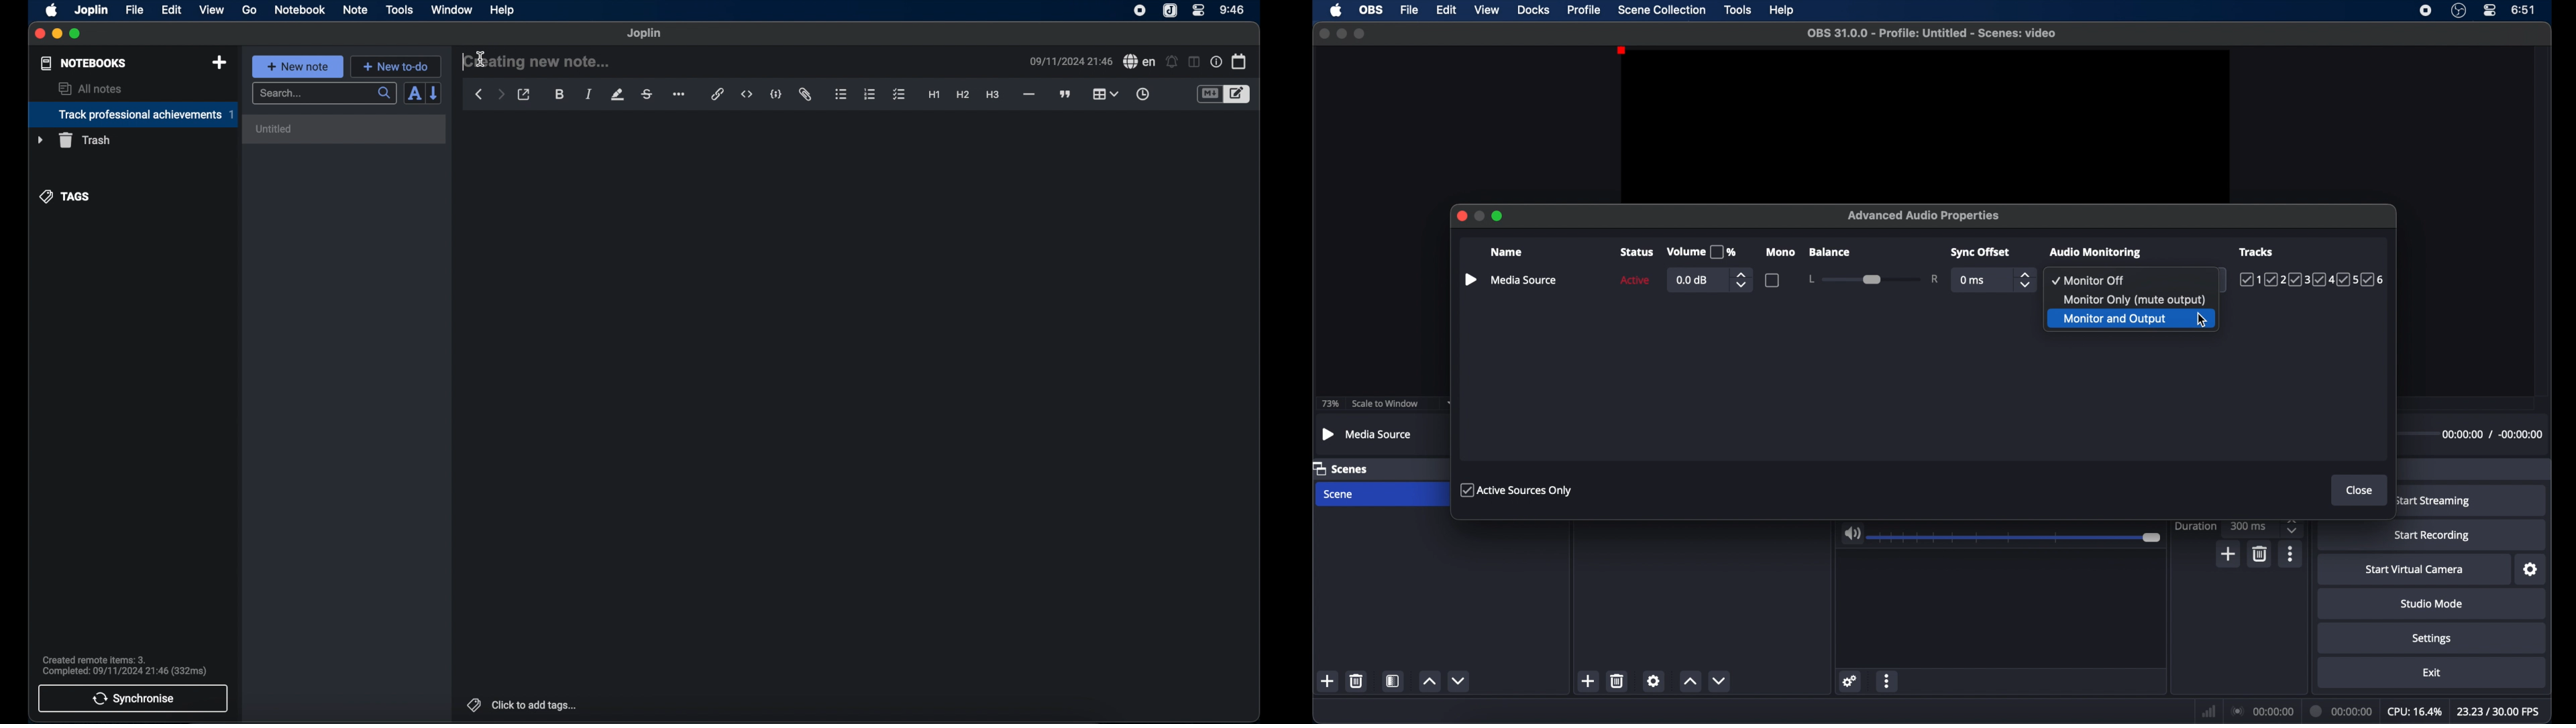  Describe the element at coordinates (1216, 62) in the screenshot. I see `note properties` at that location.